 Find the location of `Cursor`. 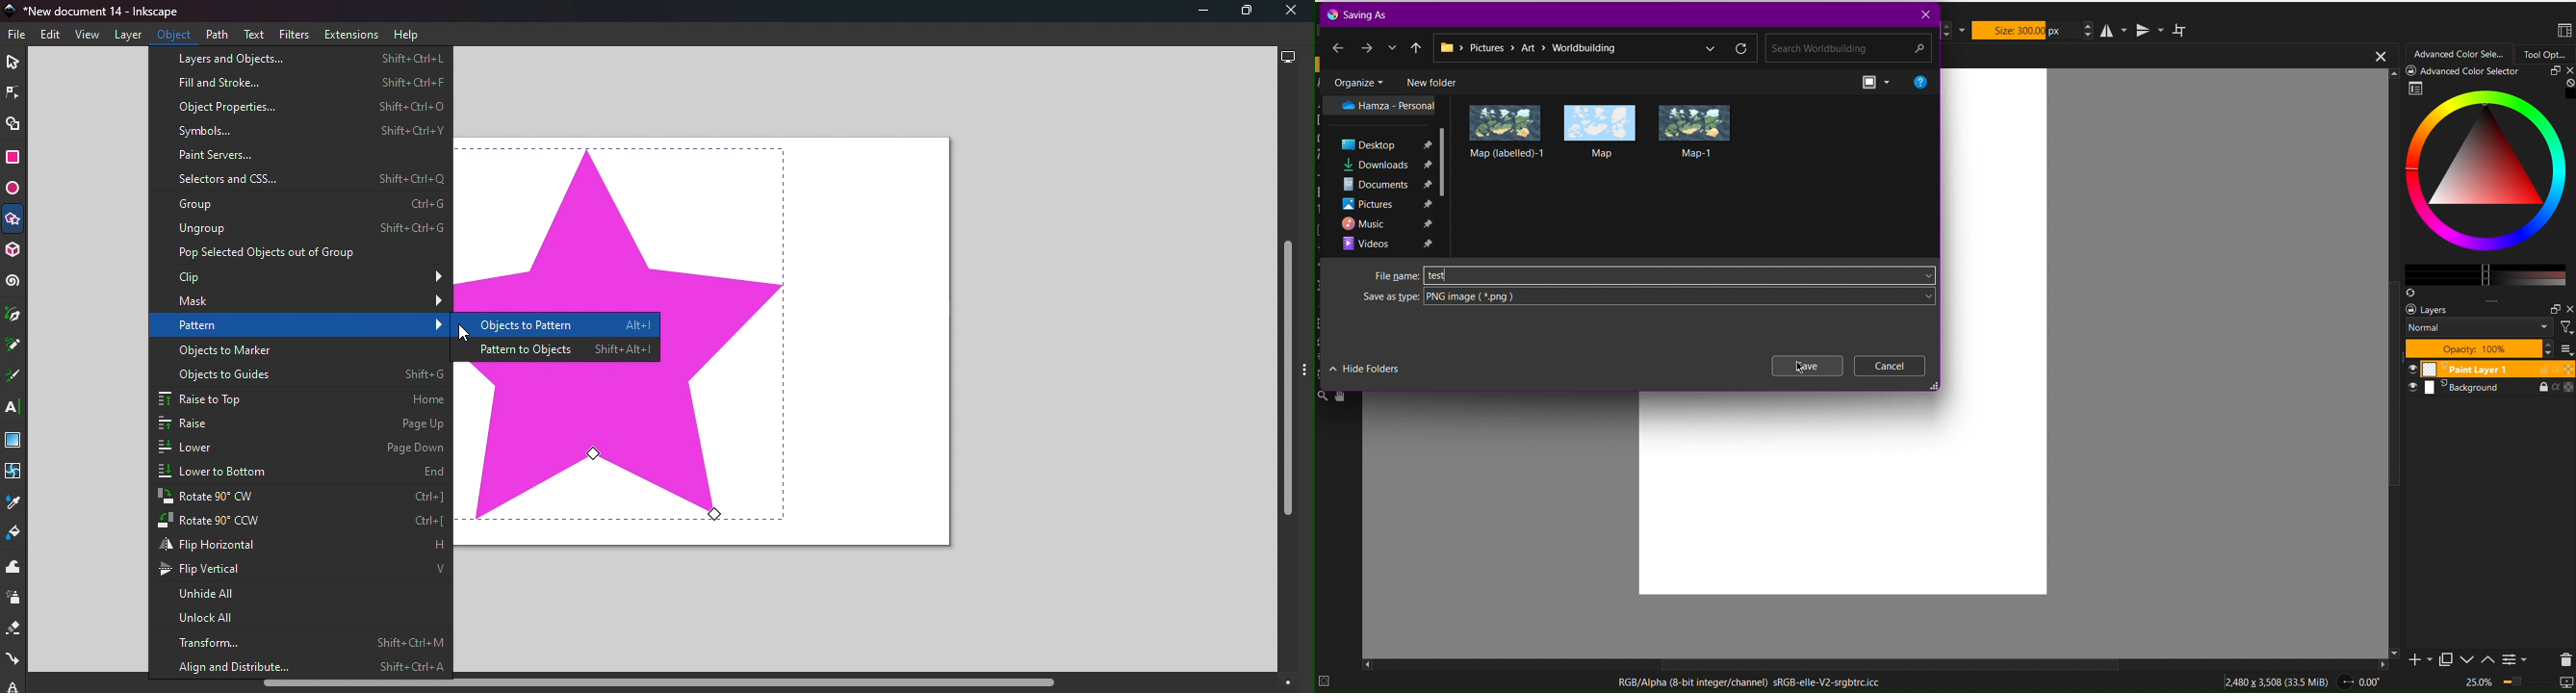

Cursor is located at coordinates (461, 337).